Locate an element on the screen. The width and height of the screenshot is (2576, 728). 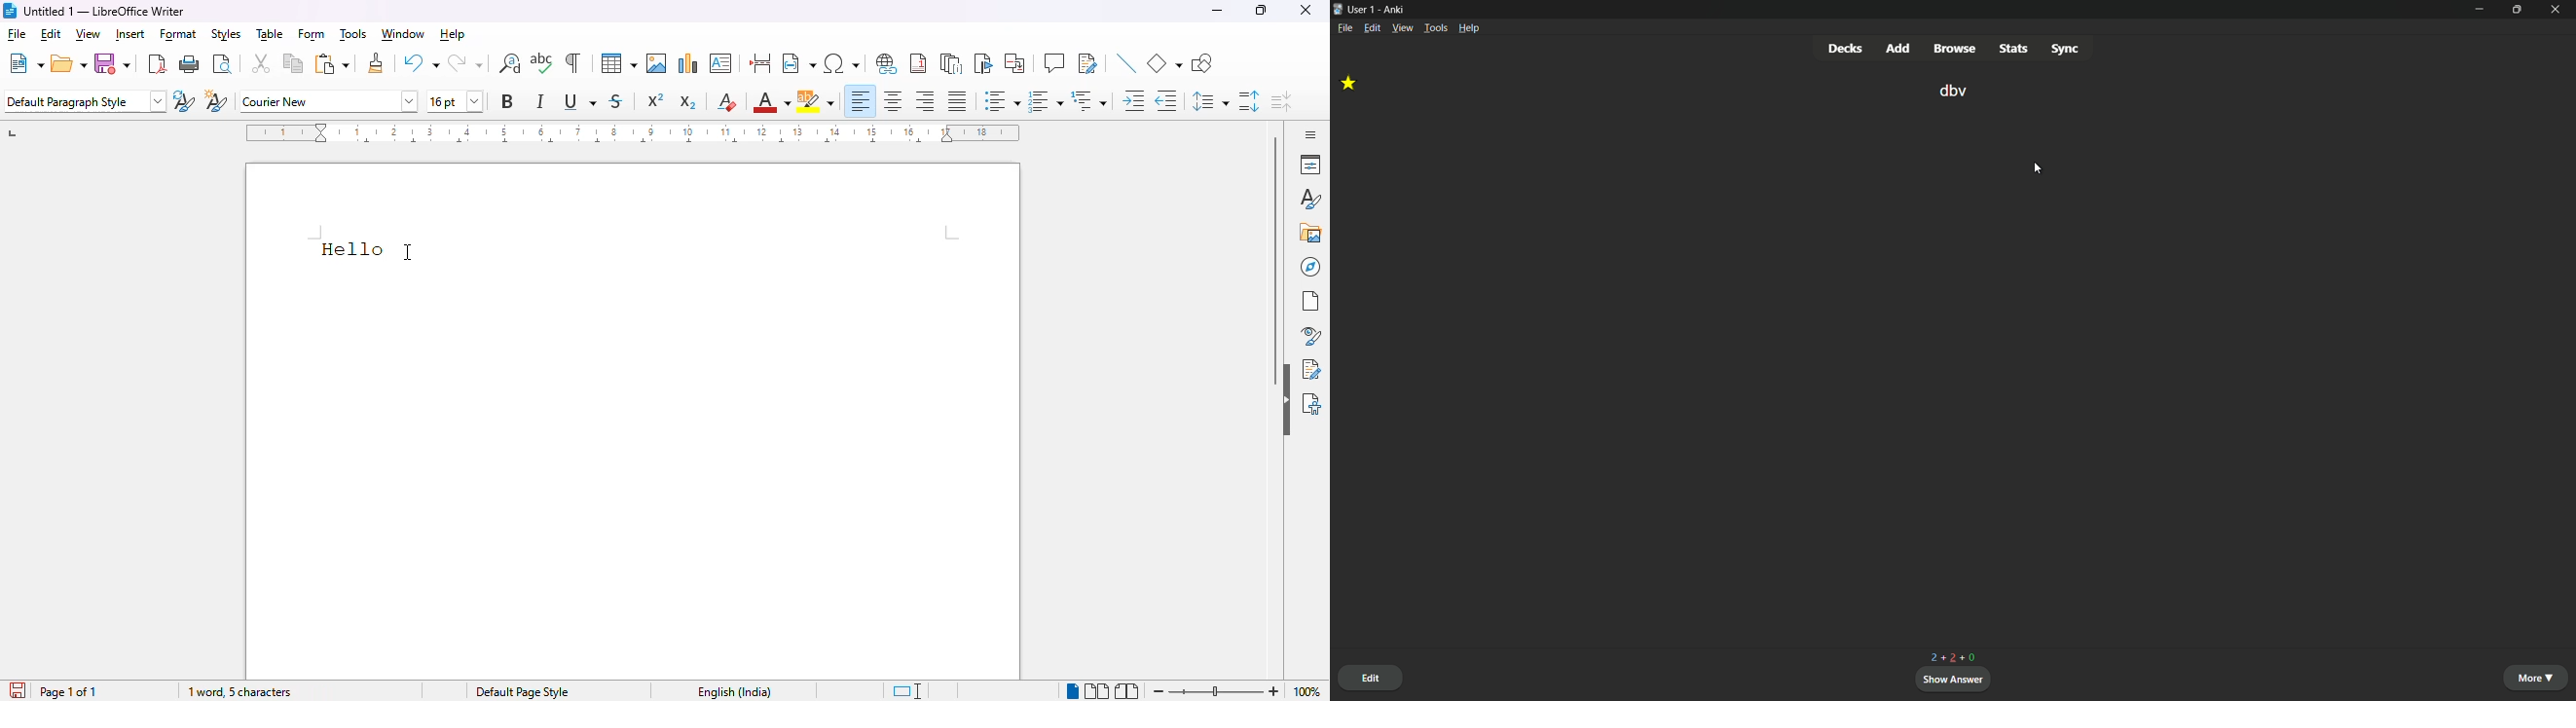
edit is located at coordinates (1373, 27).